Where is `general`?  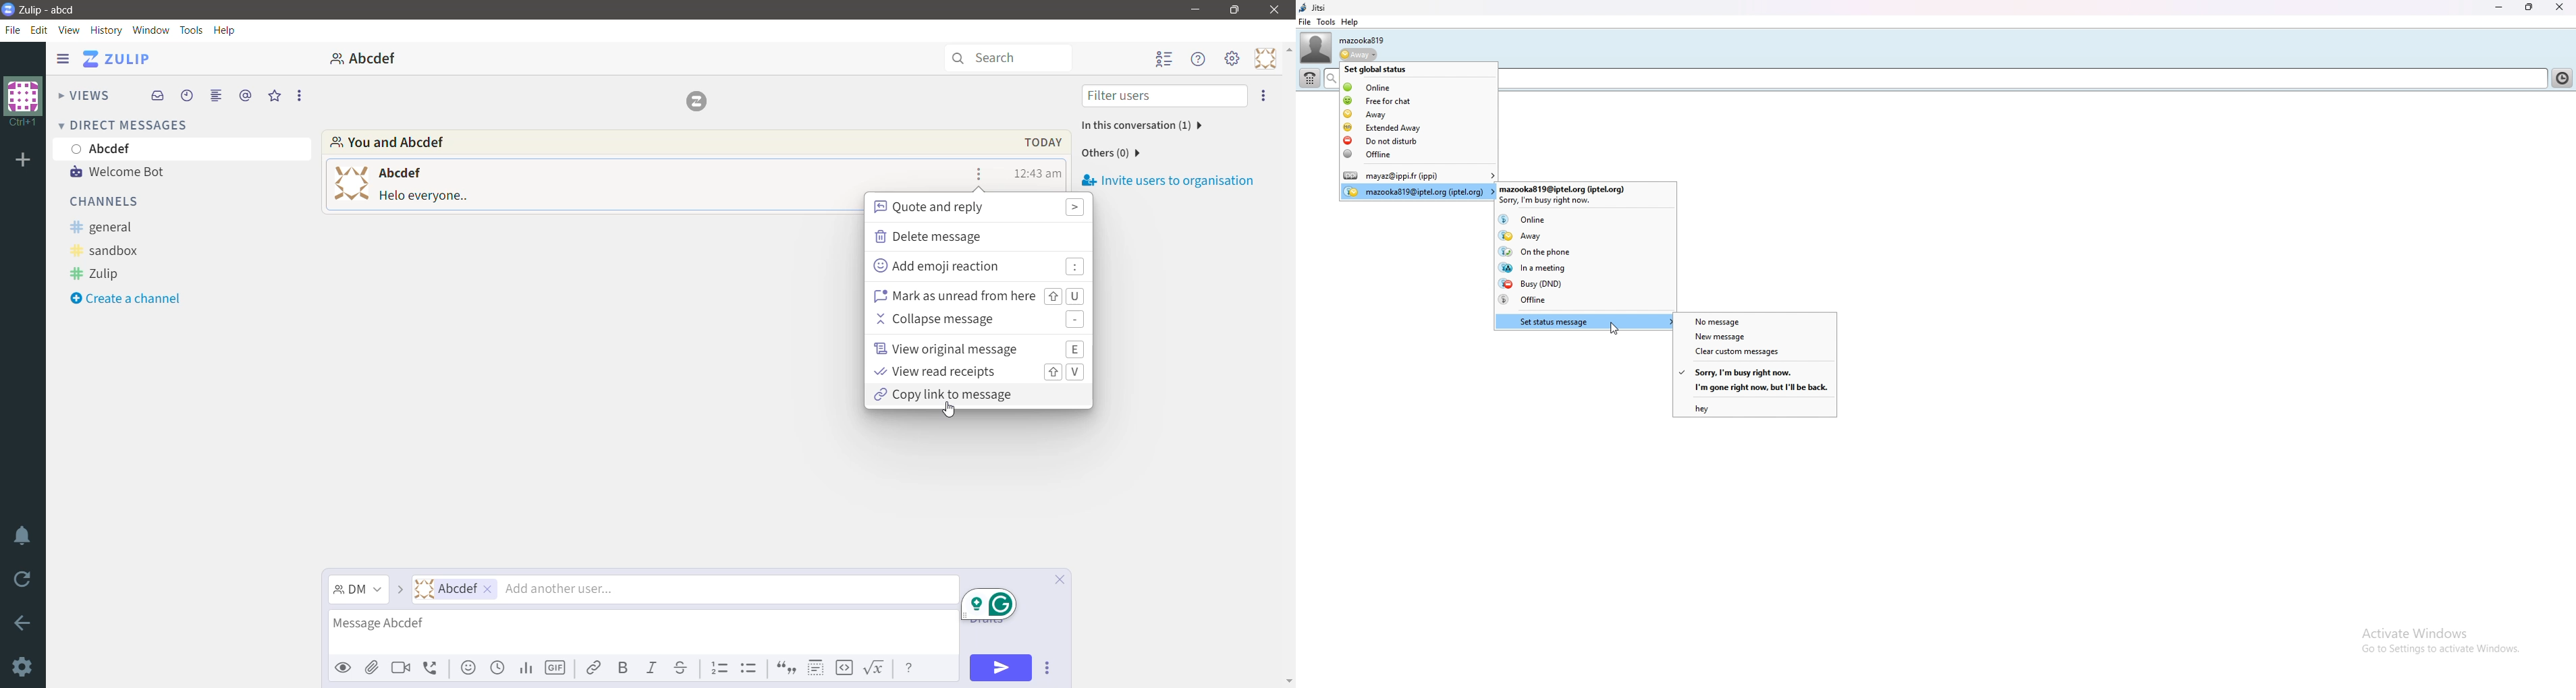
general is located at coordinates (111, 226).